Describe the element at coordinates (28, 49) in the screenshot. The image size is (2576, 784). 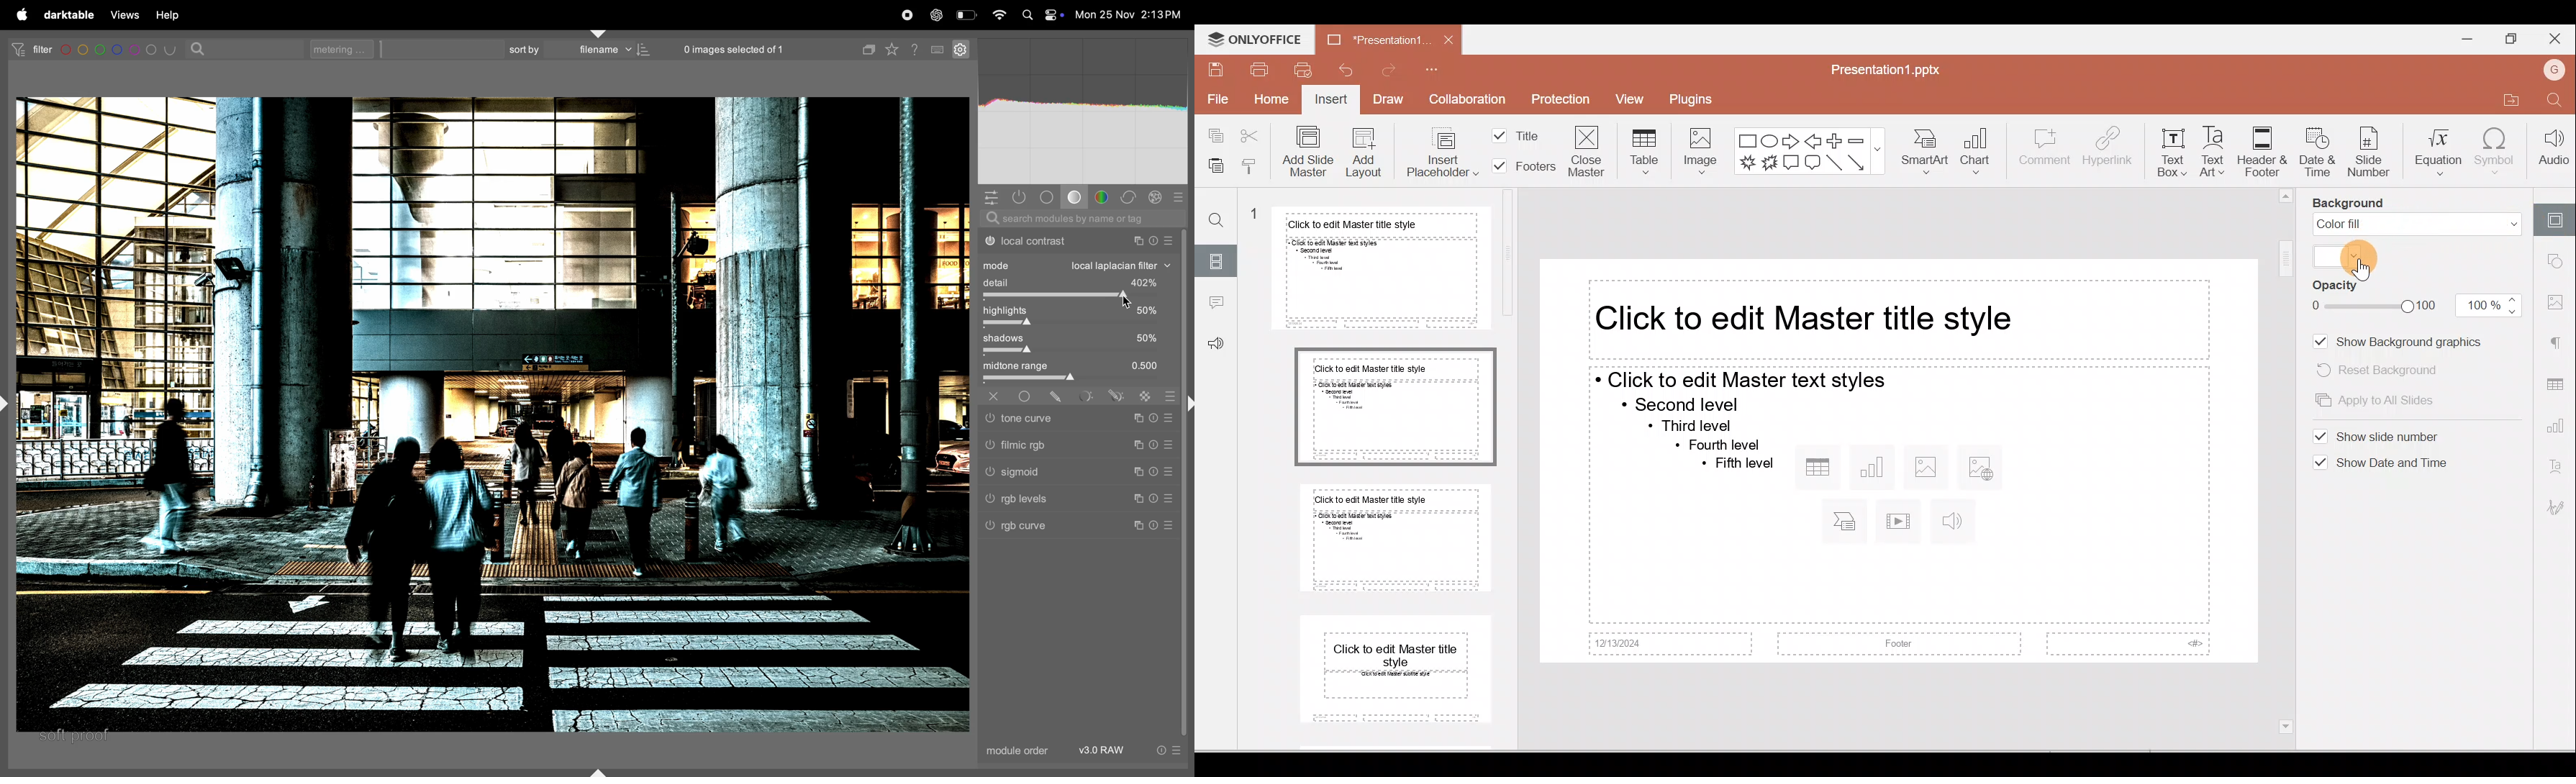
I see `filter` at that location.